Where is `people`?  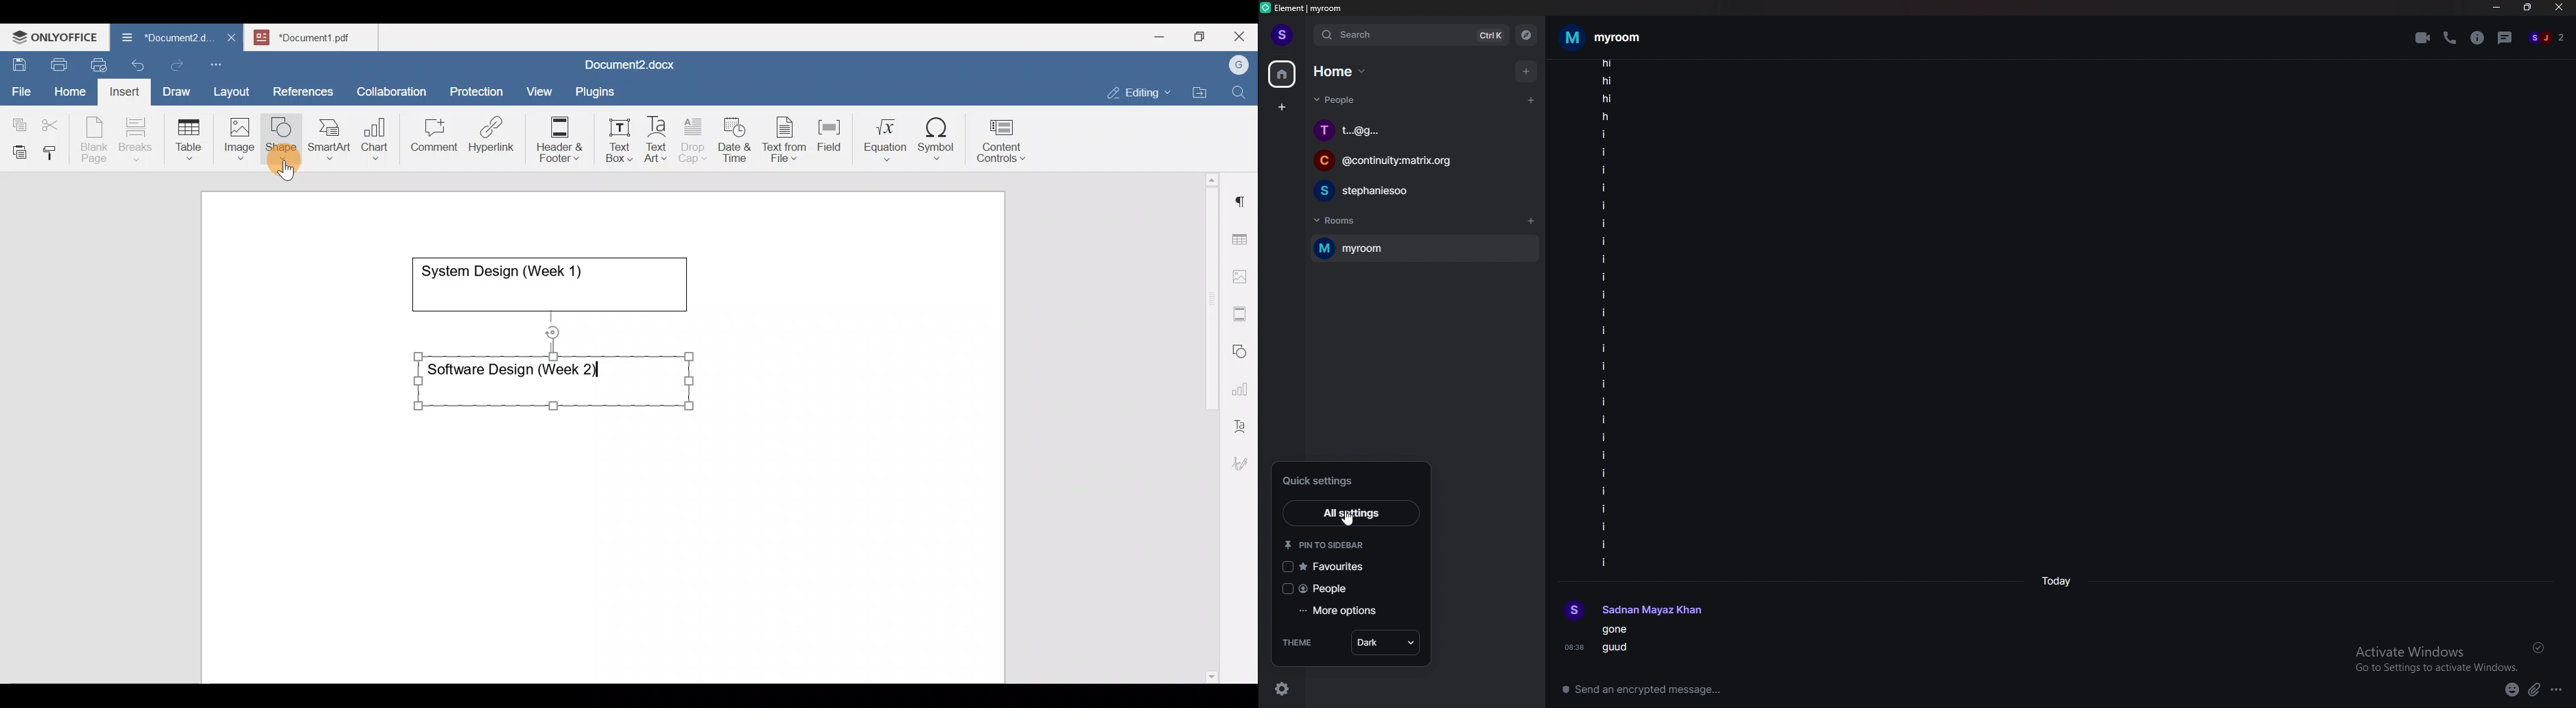 people is located at coordinates (1339, 589).